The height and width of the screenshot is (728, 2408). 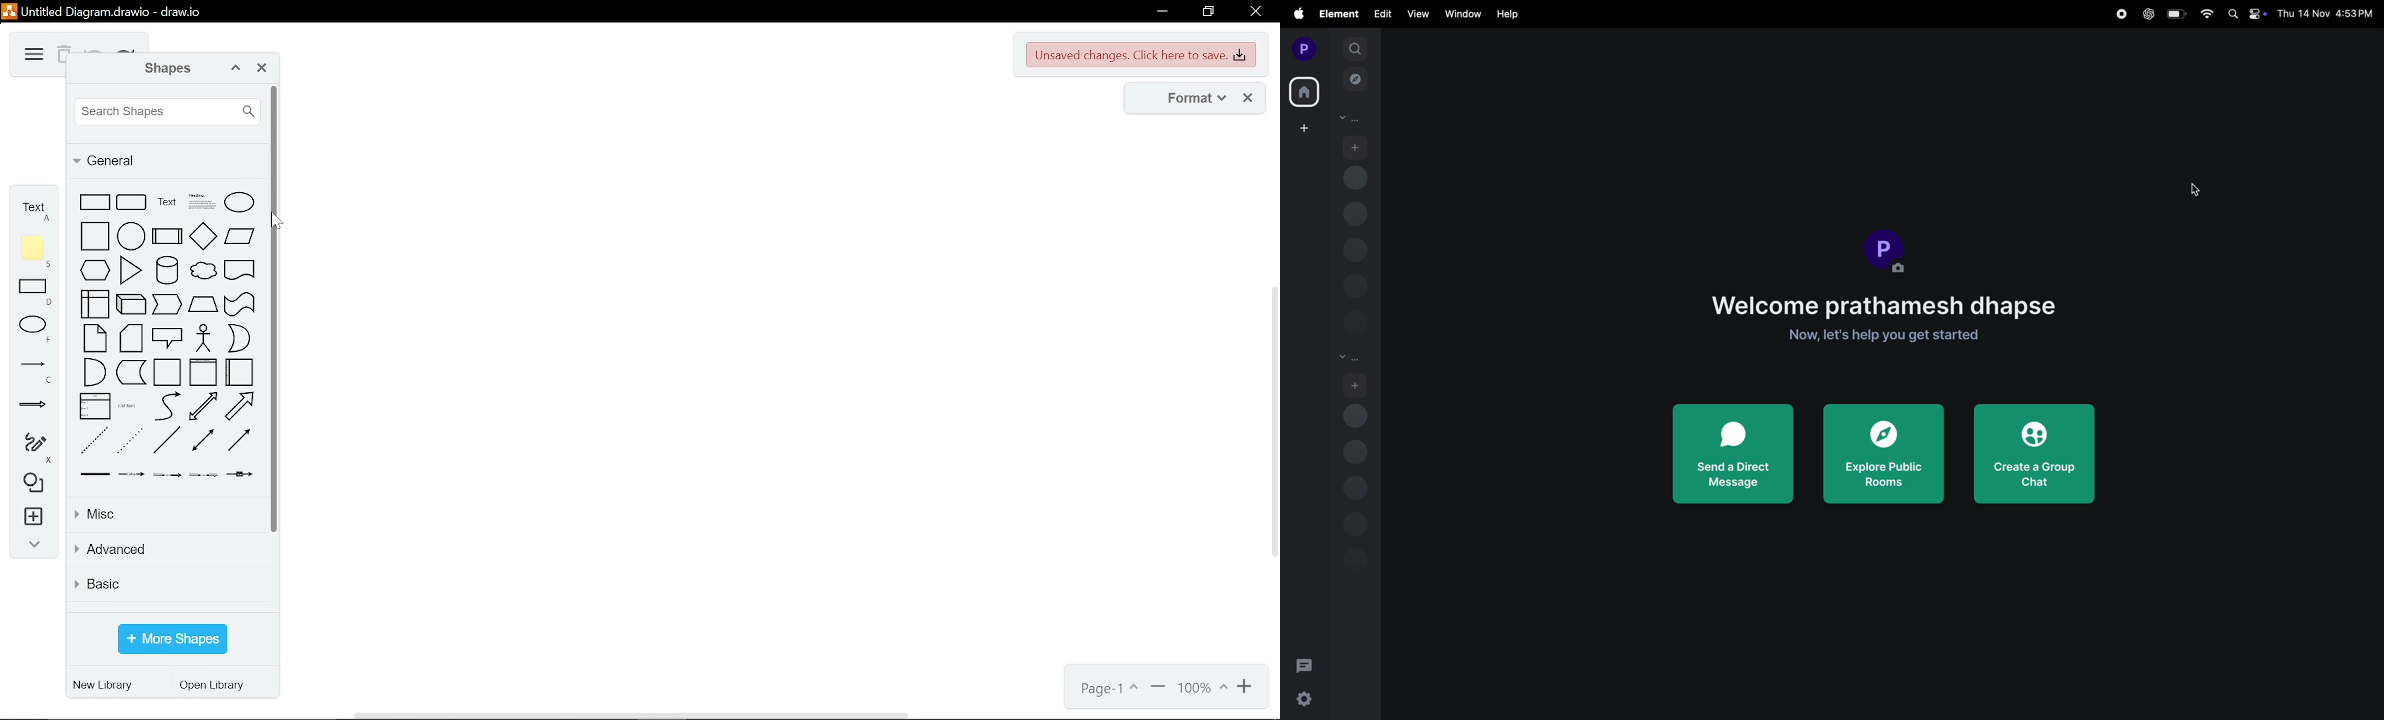 What do you see at coordinates (239, 202) in the screenshot?
I see `ellipse` at bounding box center [239, 202].